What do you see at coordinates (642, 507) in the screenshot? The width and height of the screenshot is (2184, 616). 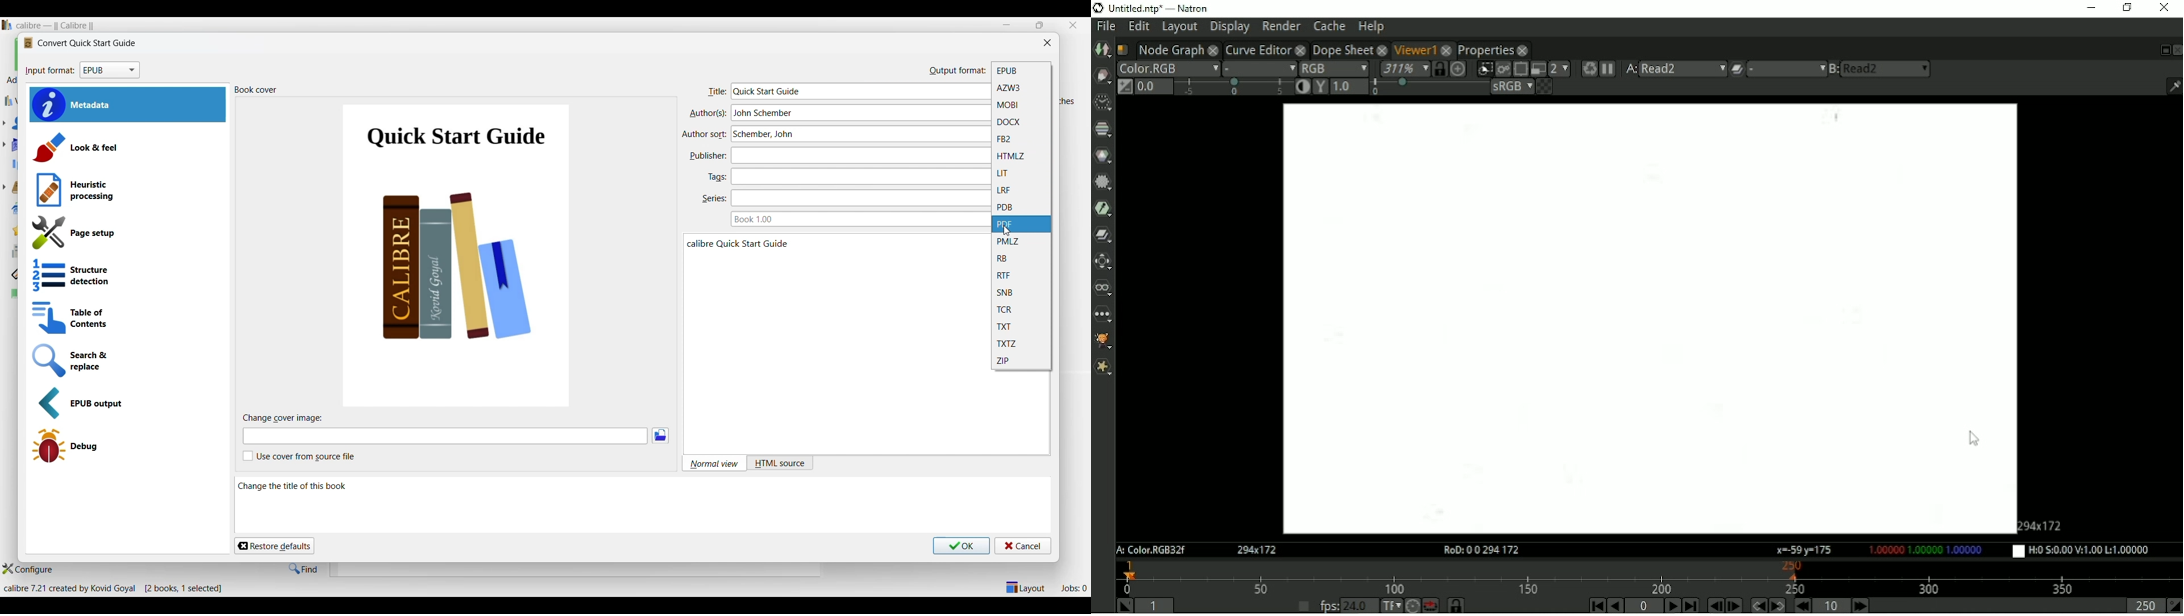 I see `Description of current selection` at bounding box center [642, 507].